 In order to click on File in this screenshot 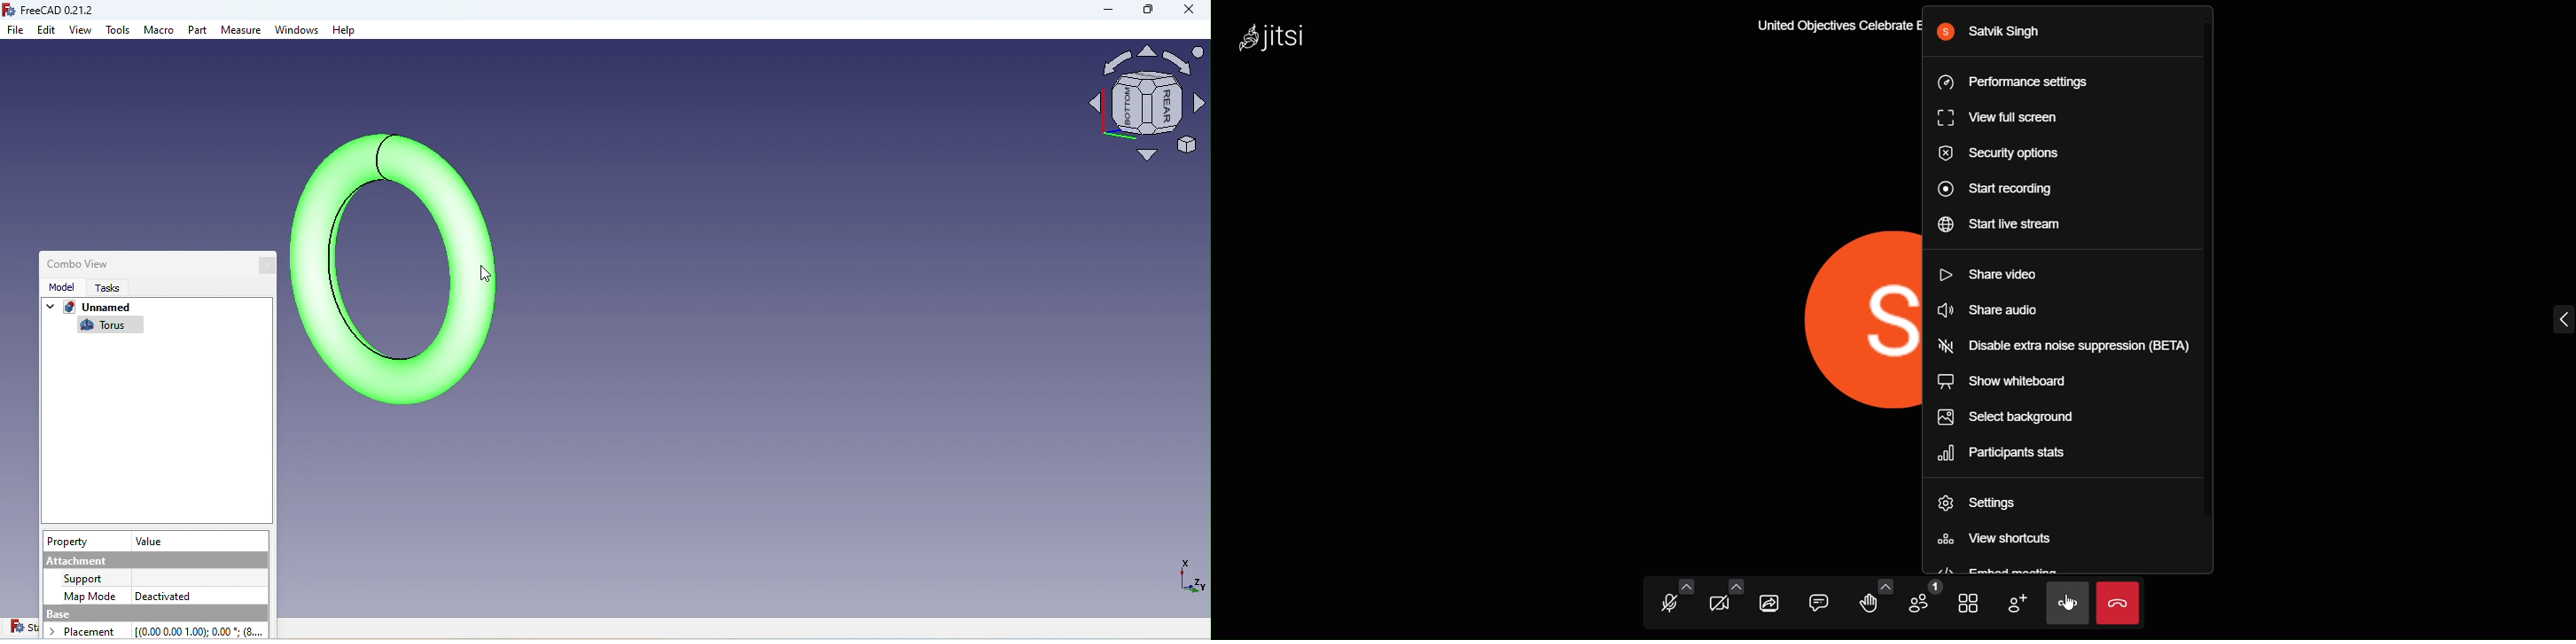, I will do `click(17, 31)`.